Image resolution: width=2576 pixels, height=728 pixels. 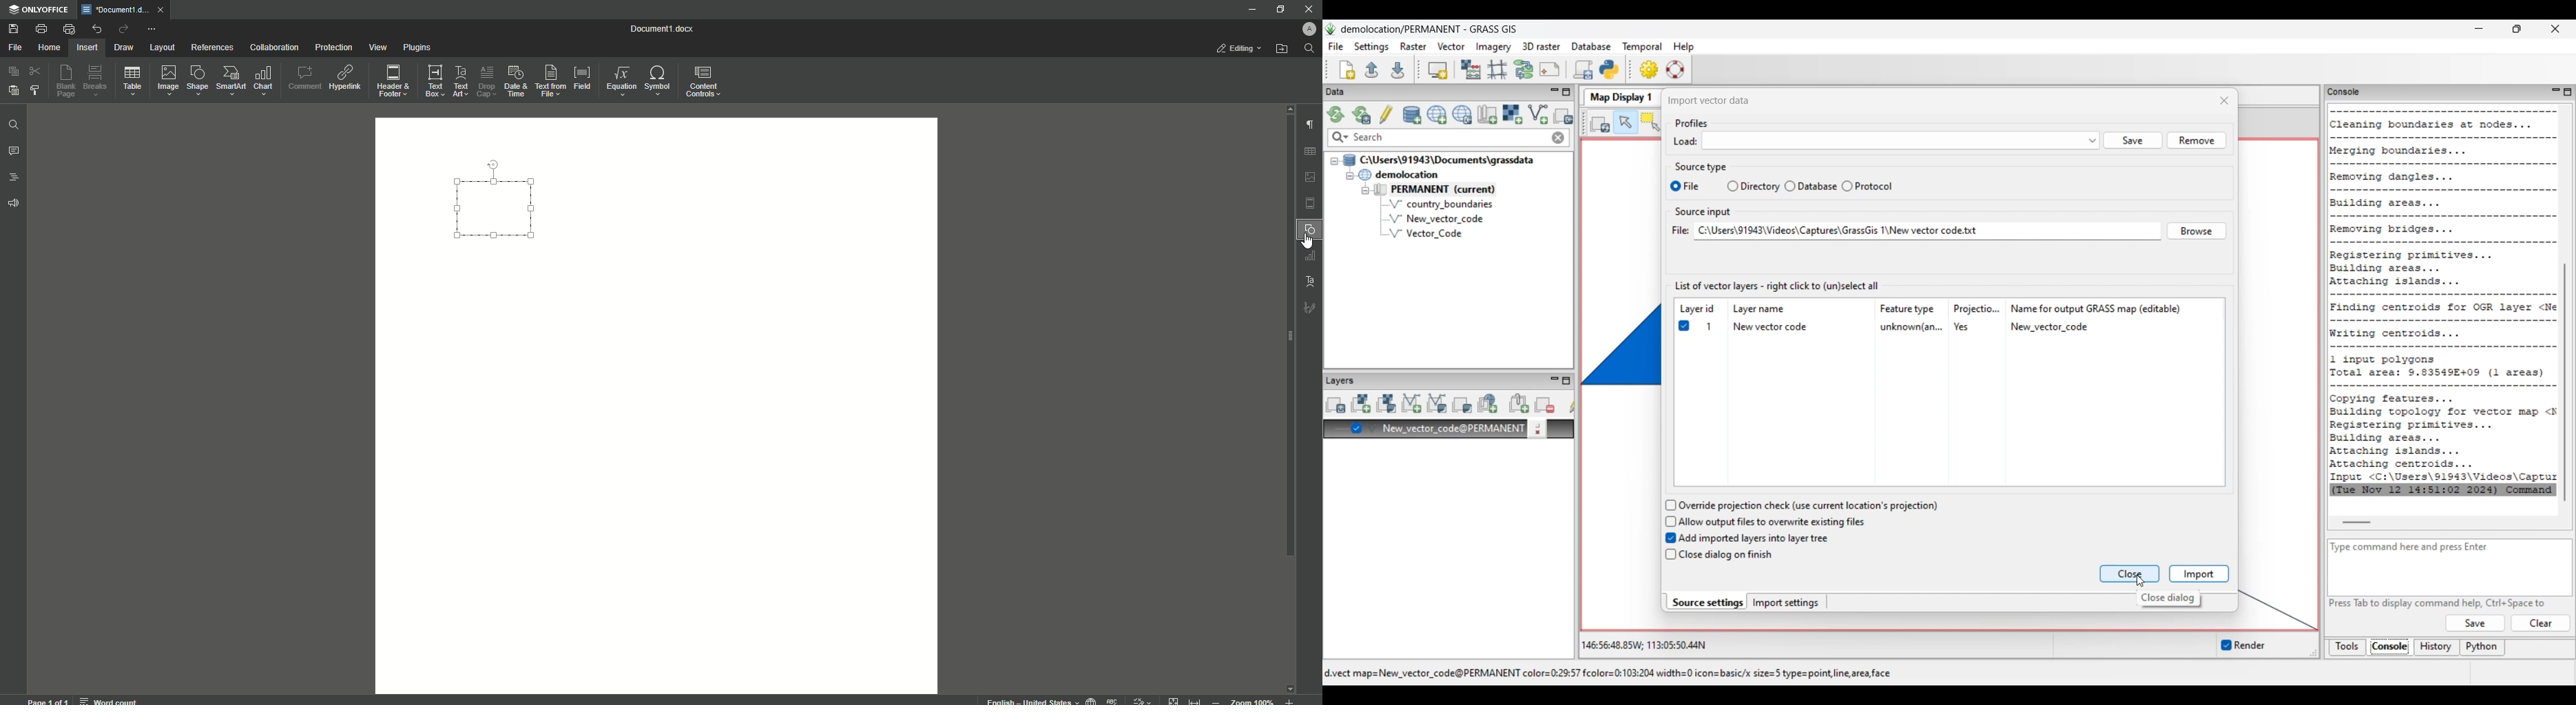 I want to click on Source input, so click(x=1708, y=212).